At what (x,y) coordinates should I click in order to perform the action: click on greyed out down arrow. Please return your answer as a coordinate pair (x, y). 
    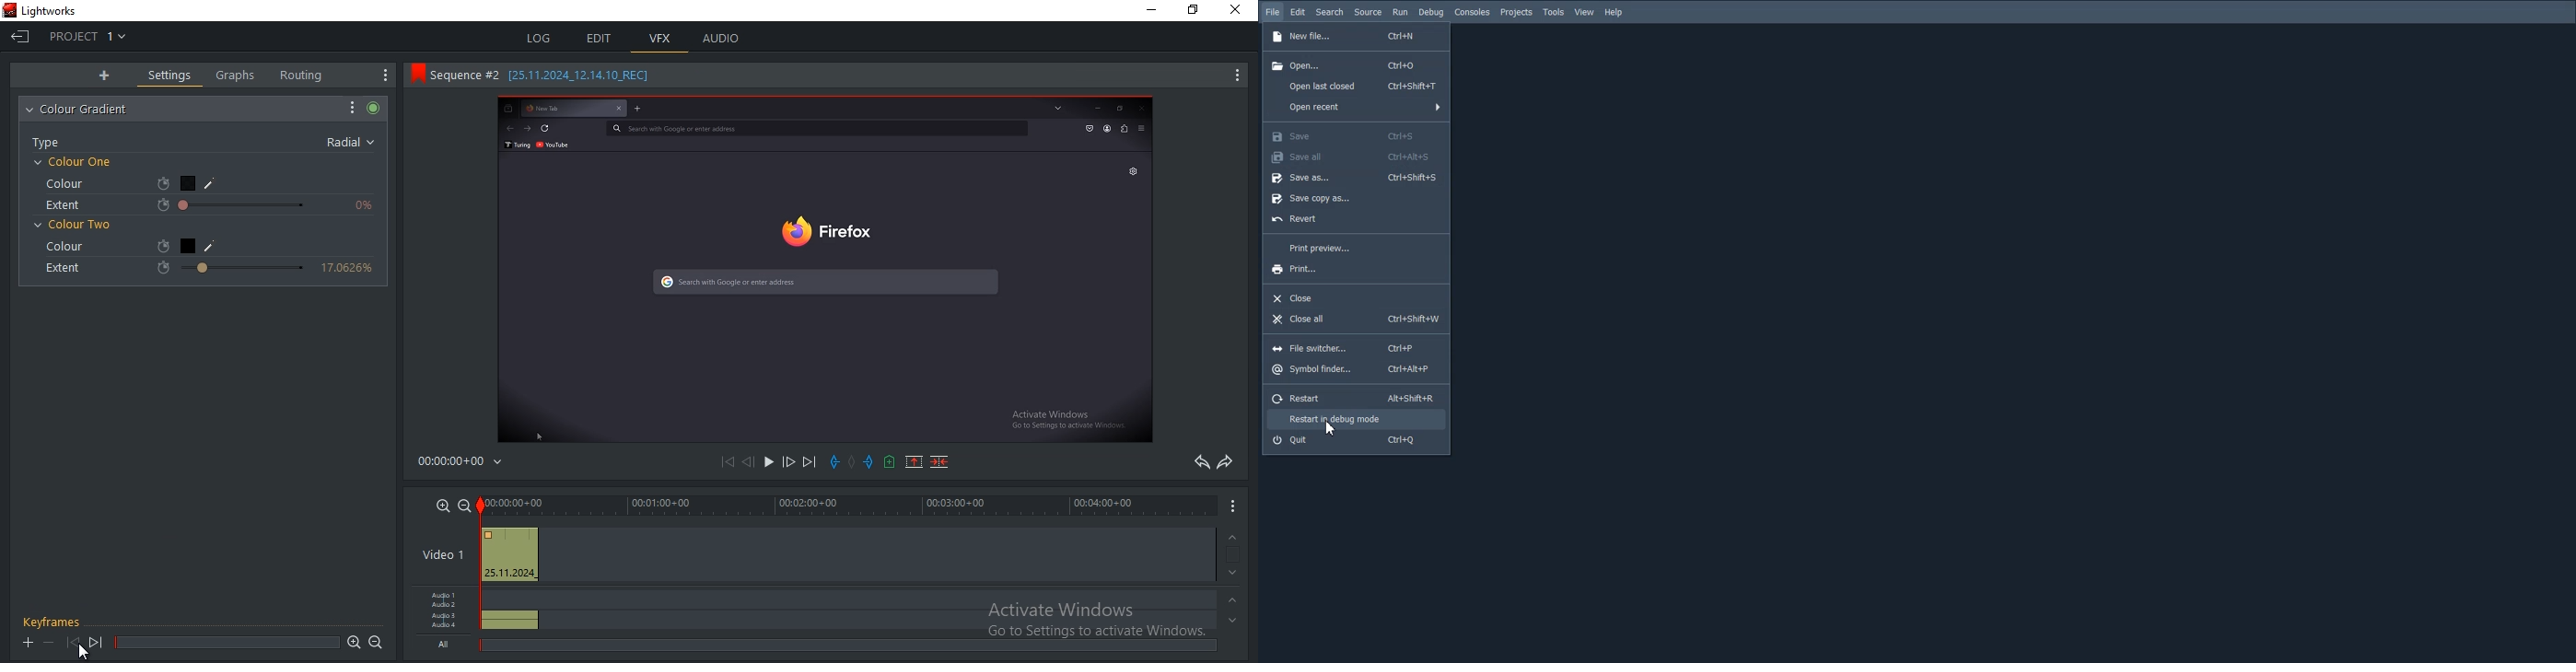
    Looking at the image, I should click on (1233, 626).